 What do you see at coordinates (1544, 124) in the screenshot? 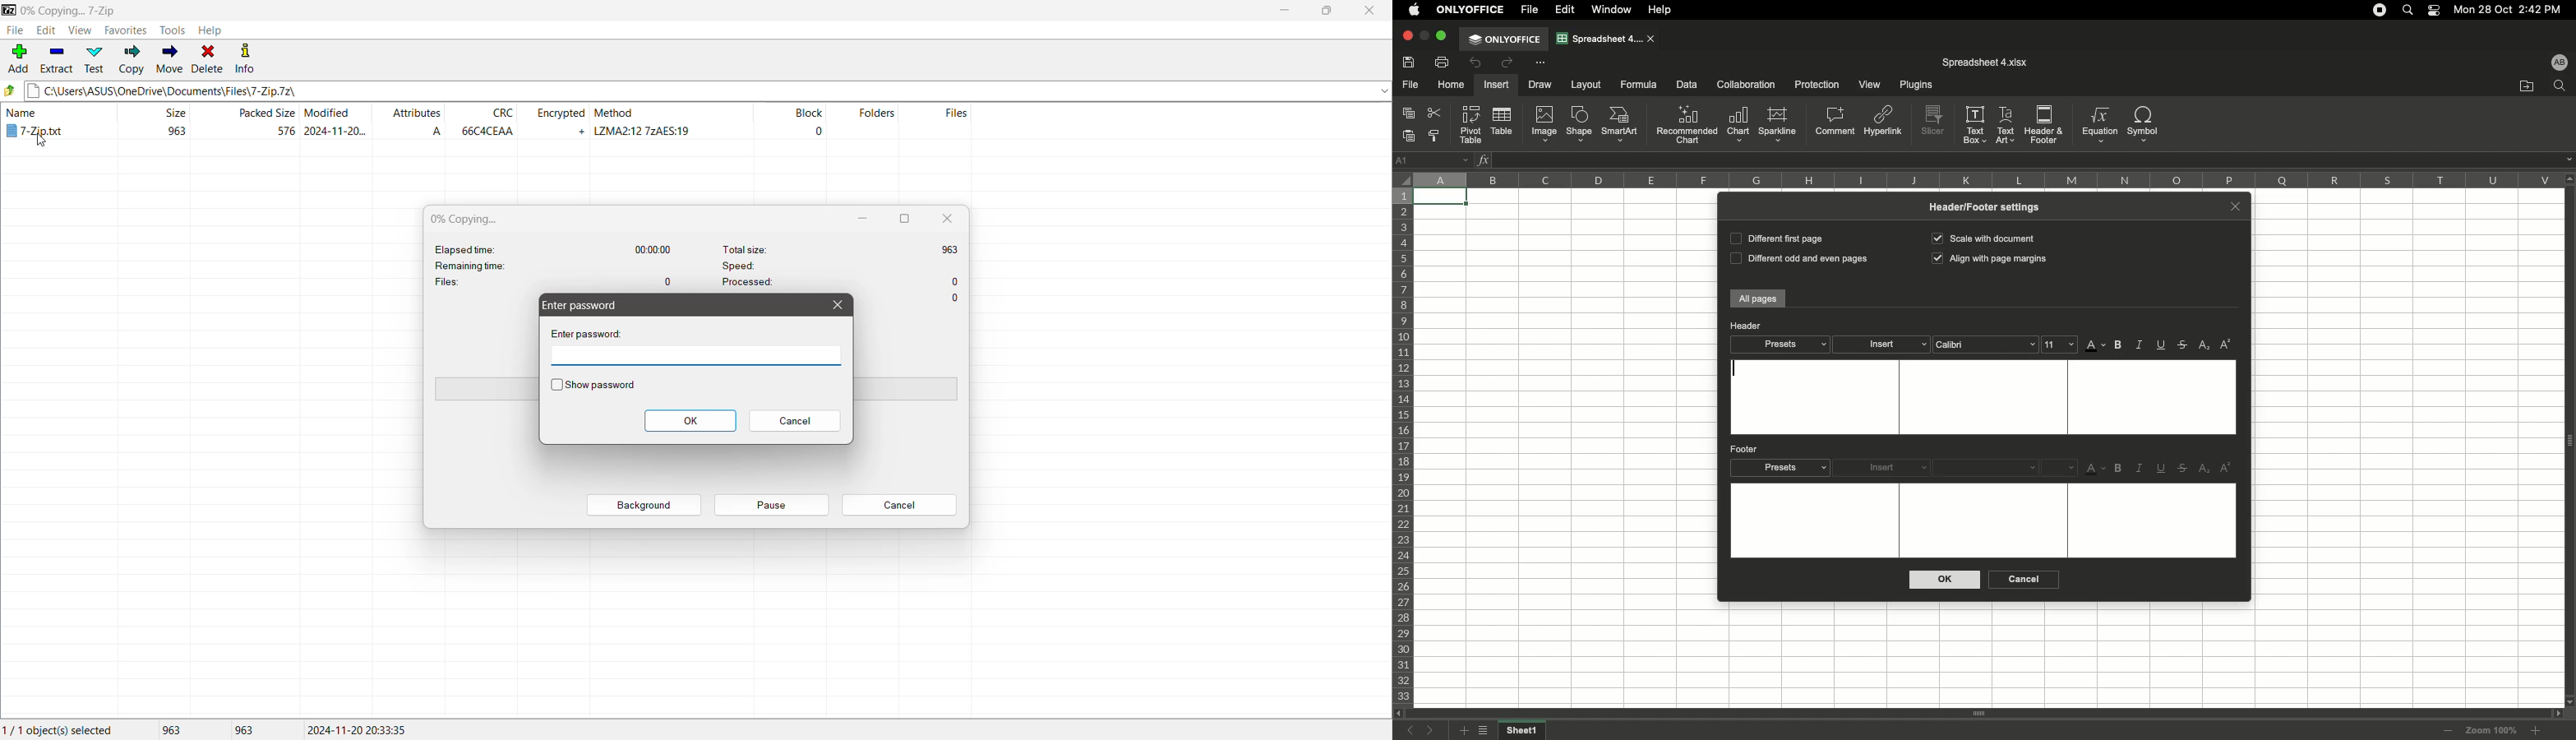
I see `Image` at bounding box center [1544, 124].